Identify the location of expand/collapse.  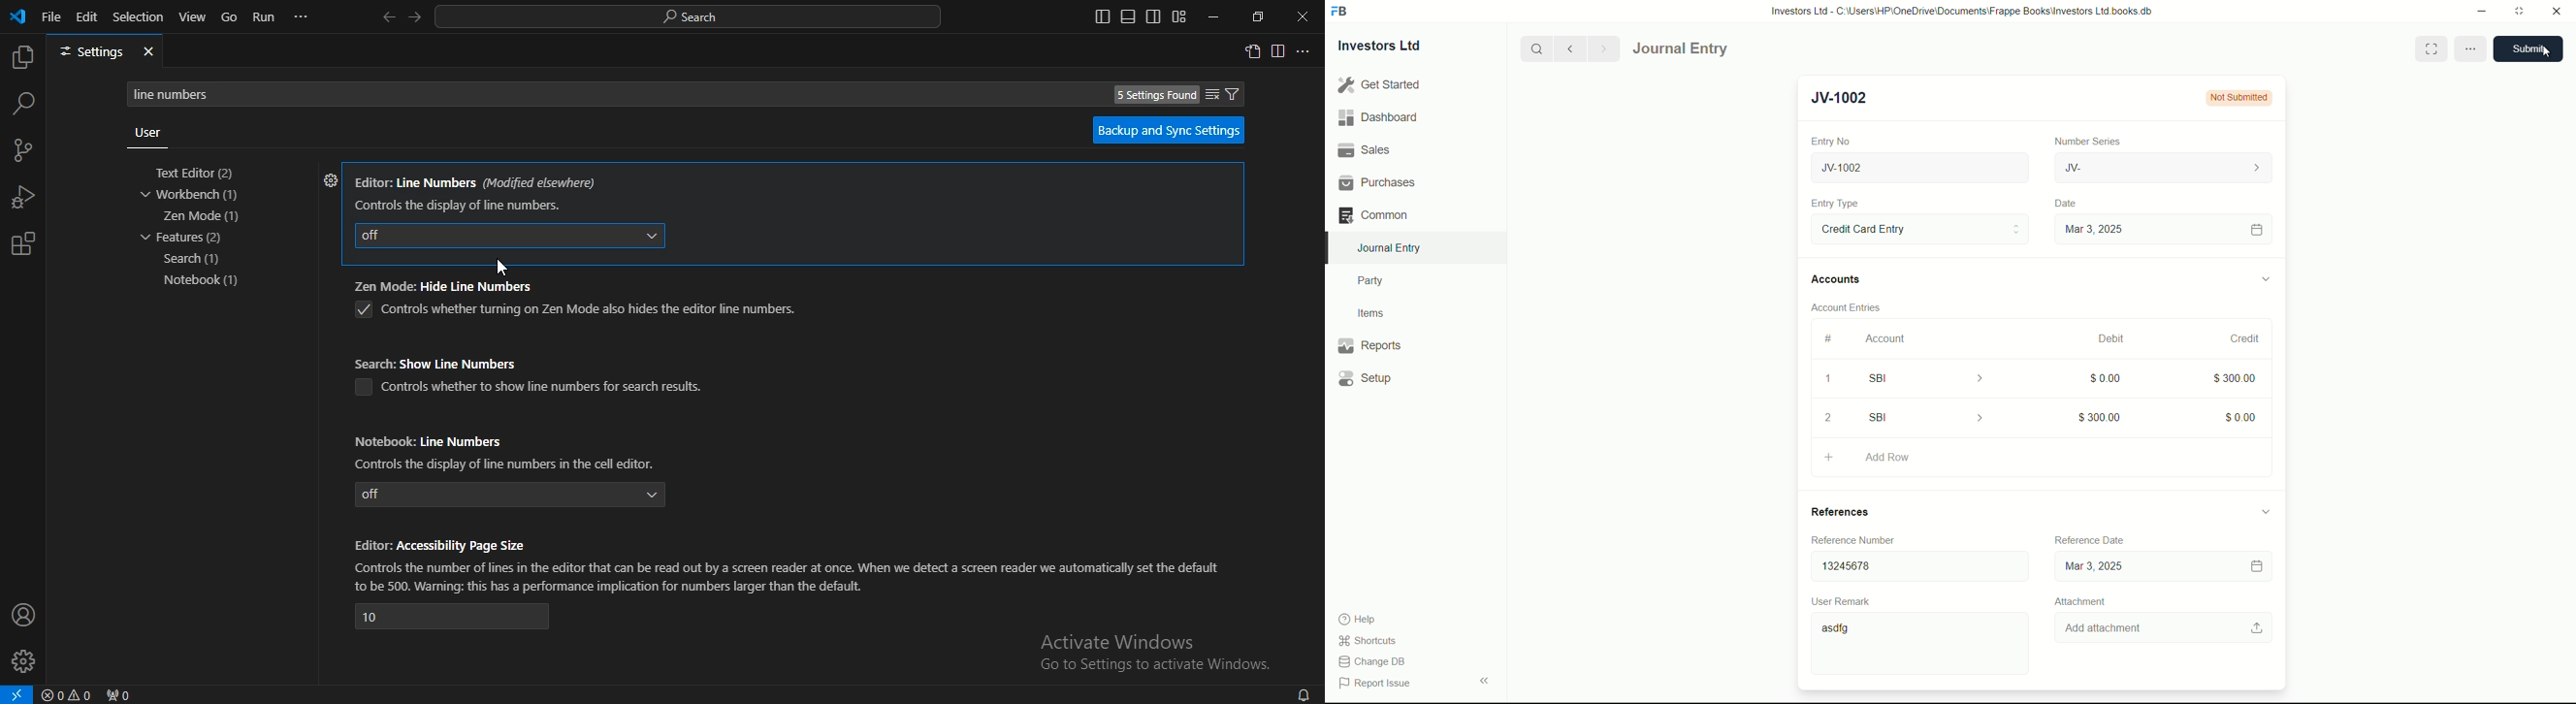
(2265, 510).